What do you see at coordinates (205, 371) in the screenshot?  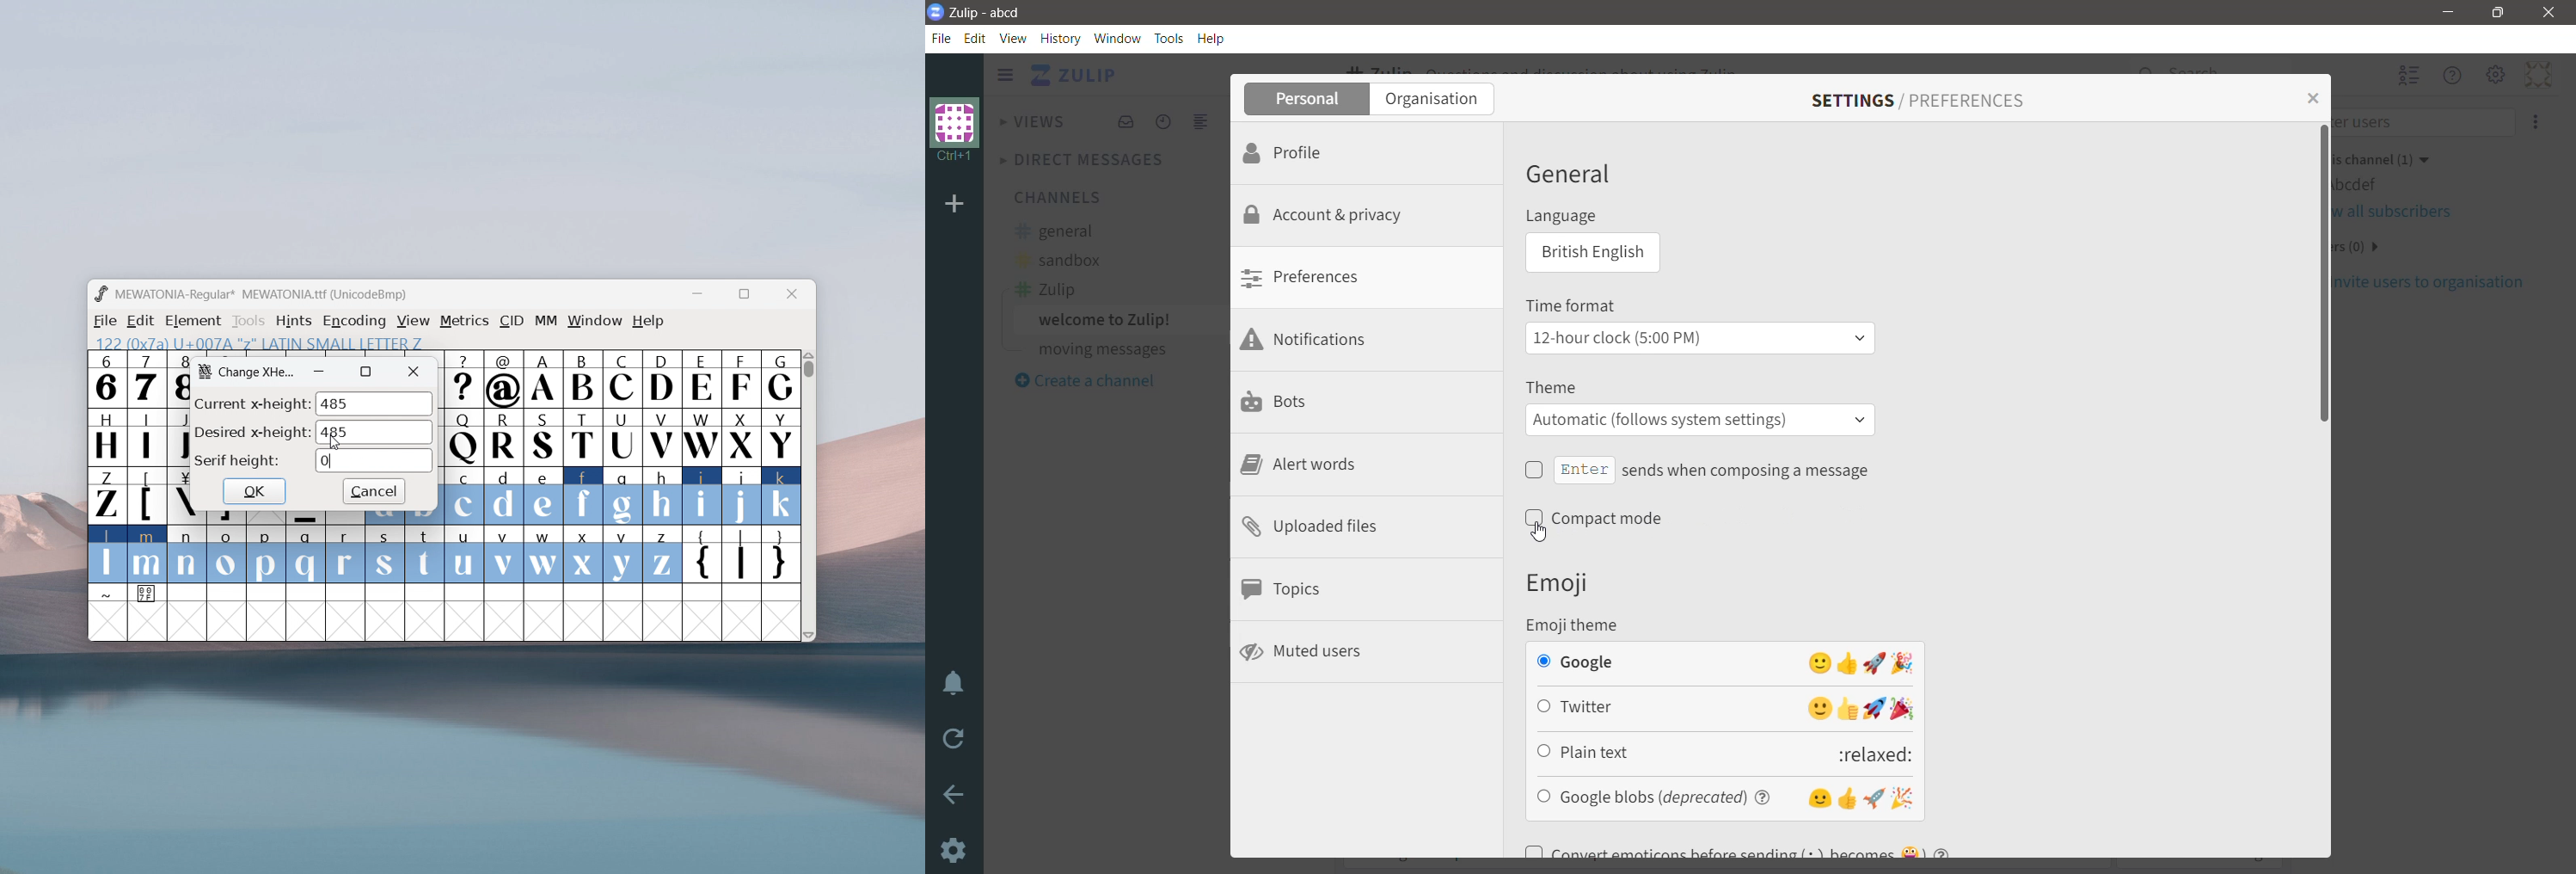 I see `logo` at bounding box center [205, 371].